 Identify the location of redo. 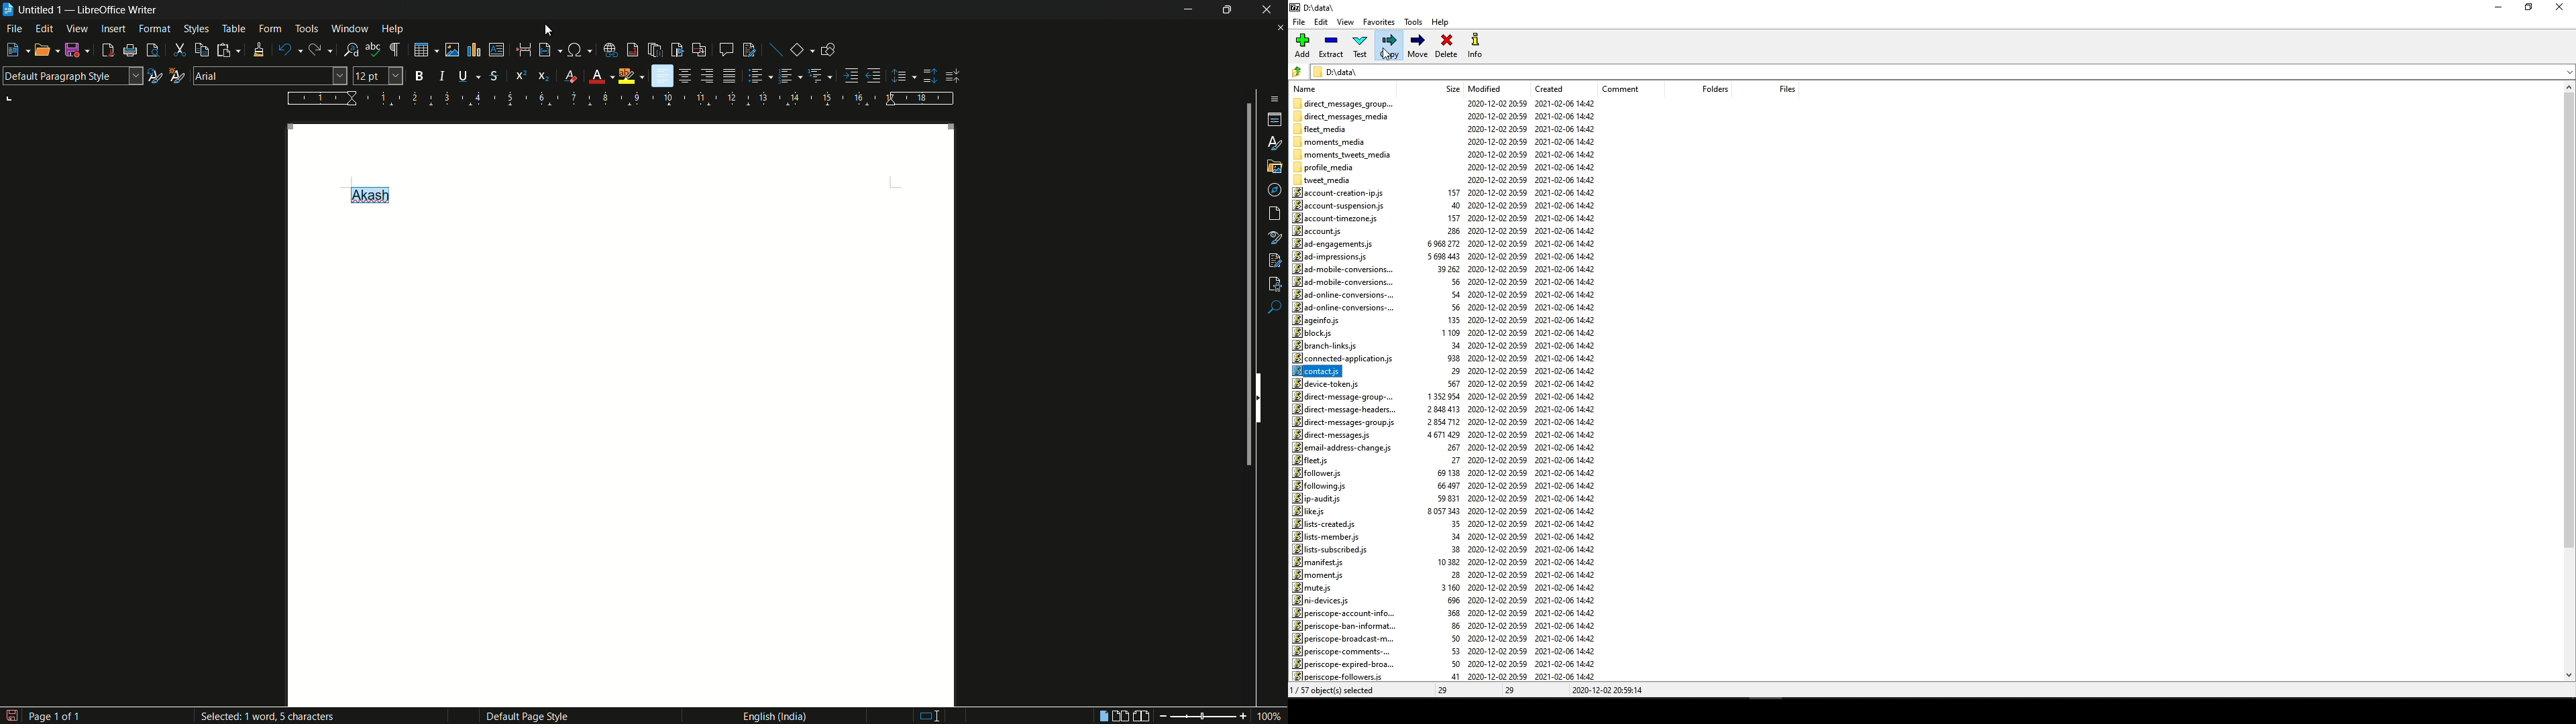
(317, 50).